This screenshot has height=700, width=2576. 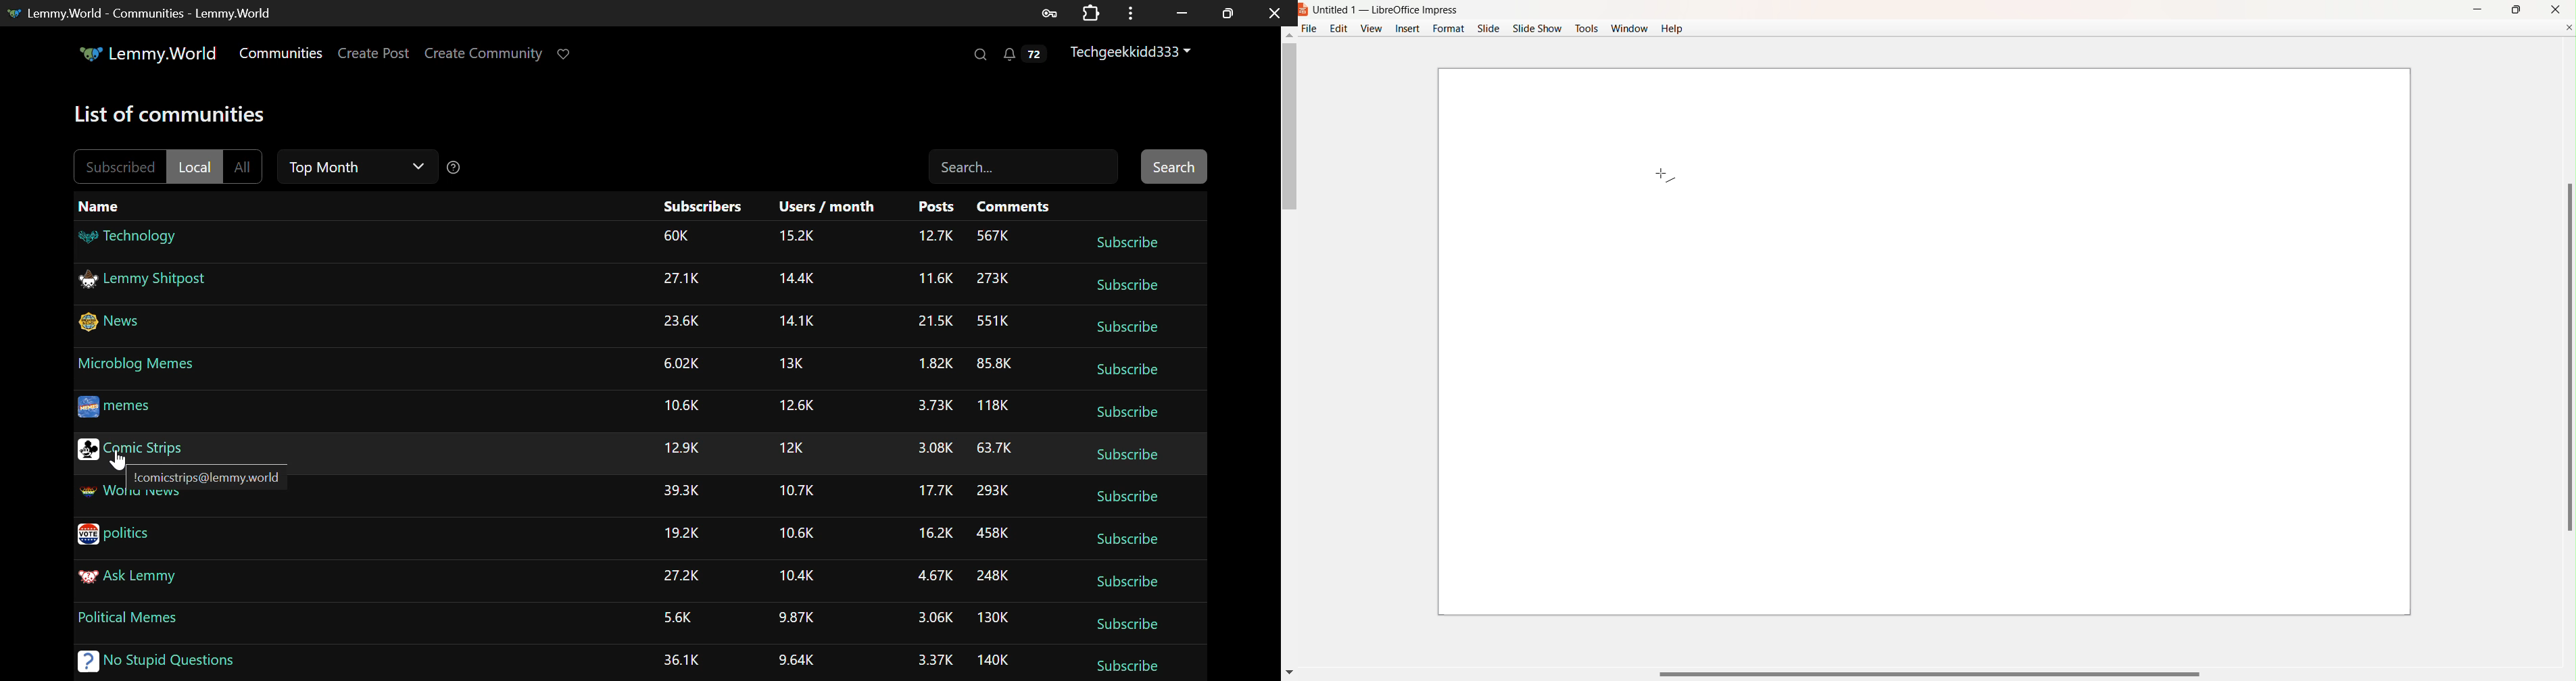 What do you see at coordinates (1094, 12) in the screenshot?
I see `Extensions` at bounding box center [1094, 12].